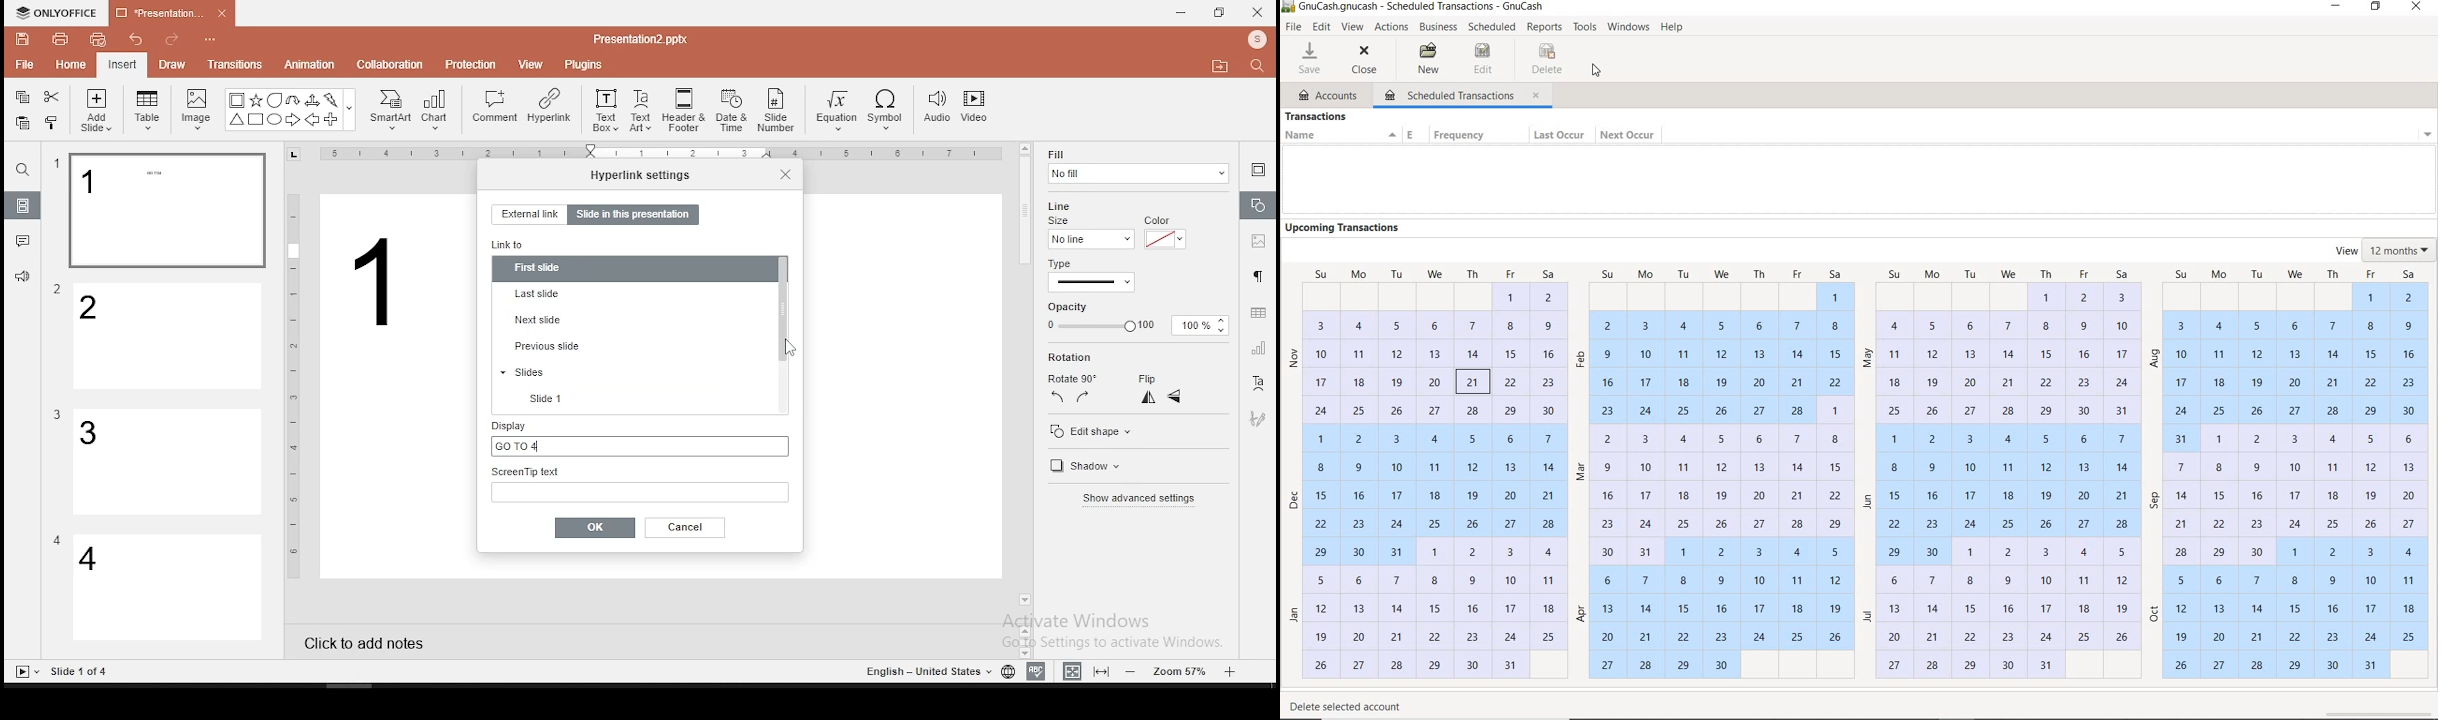  What do you see at coordinates (632, 317) in the screenshot?
I see `next slide` at bounding box center [632, 317].